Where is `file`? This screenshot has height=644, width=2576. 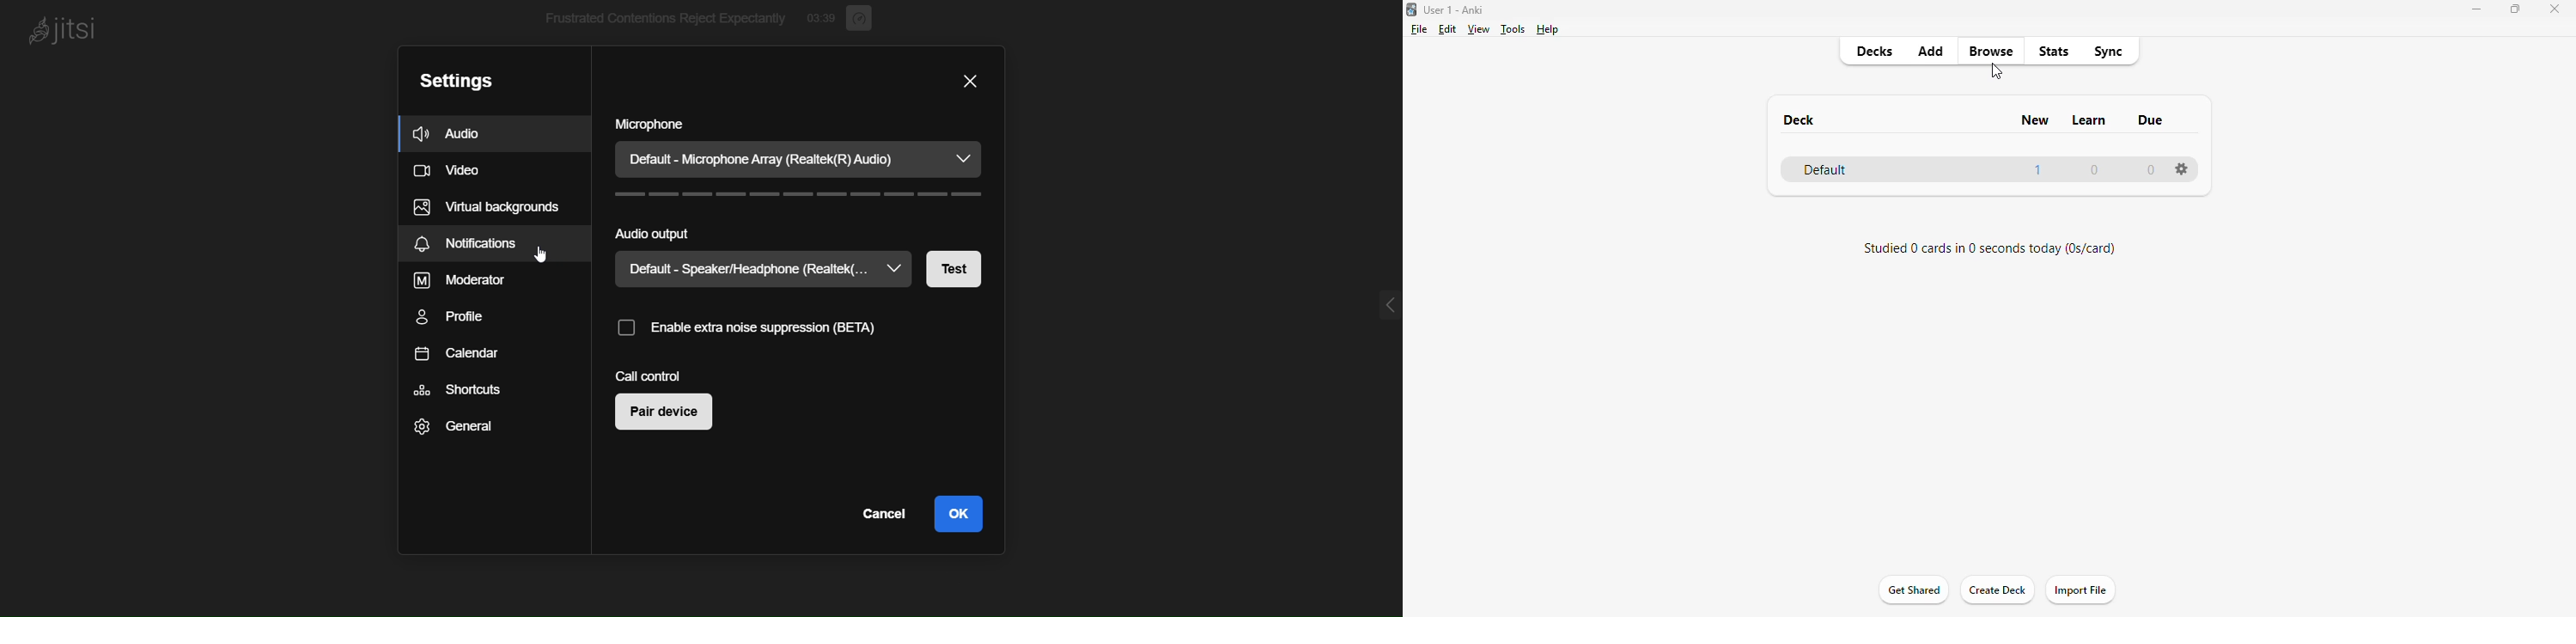
file is located at coordinates (1419, 29).